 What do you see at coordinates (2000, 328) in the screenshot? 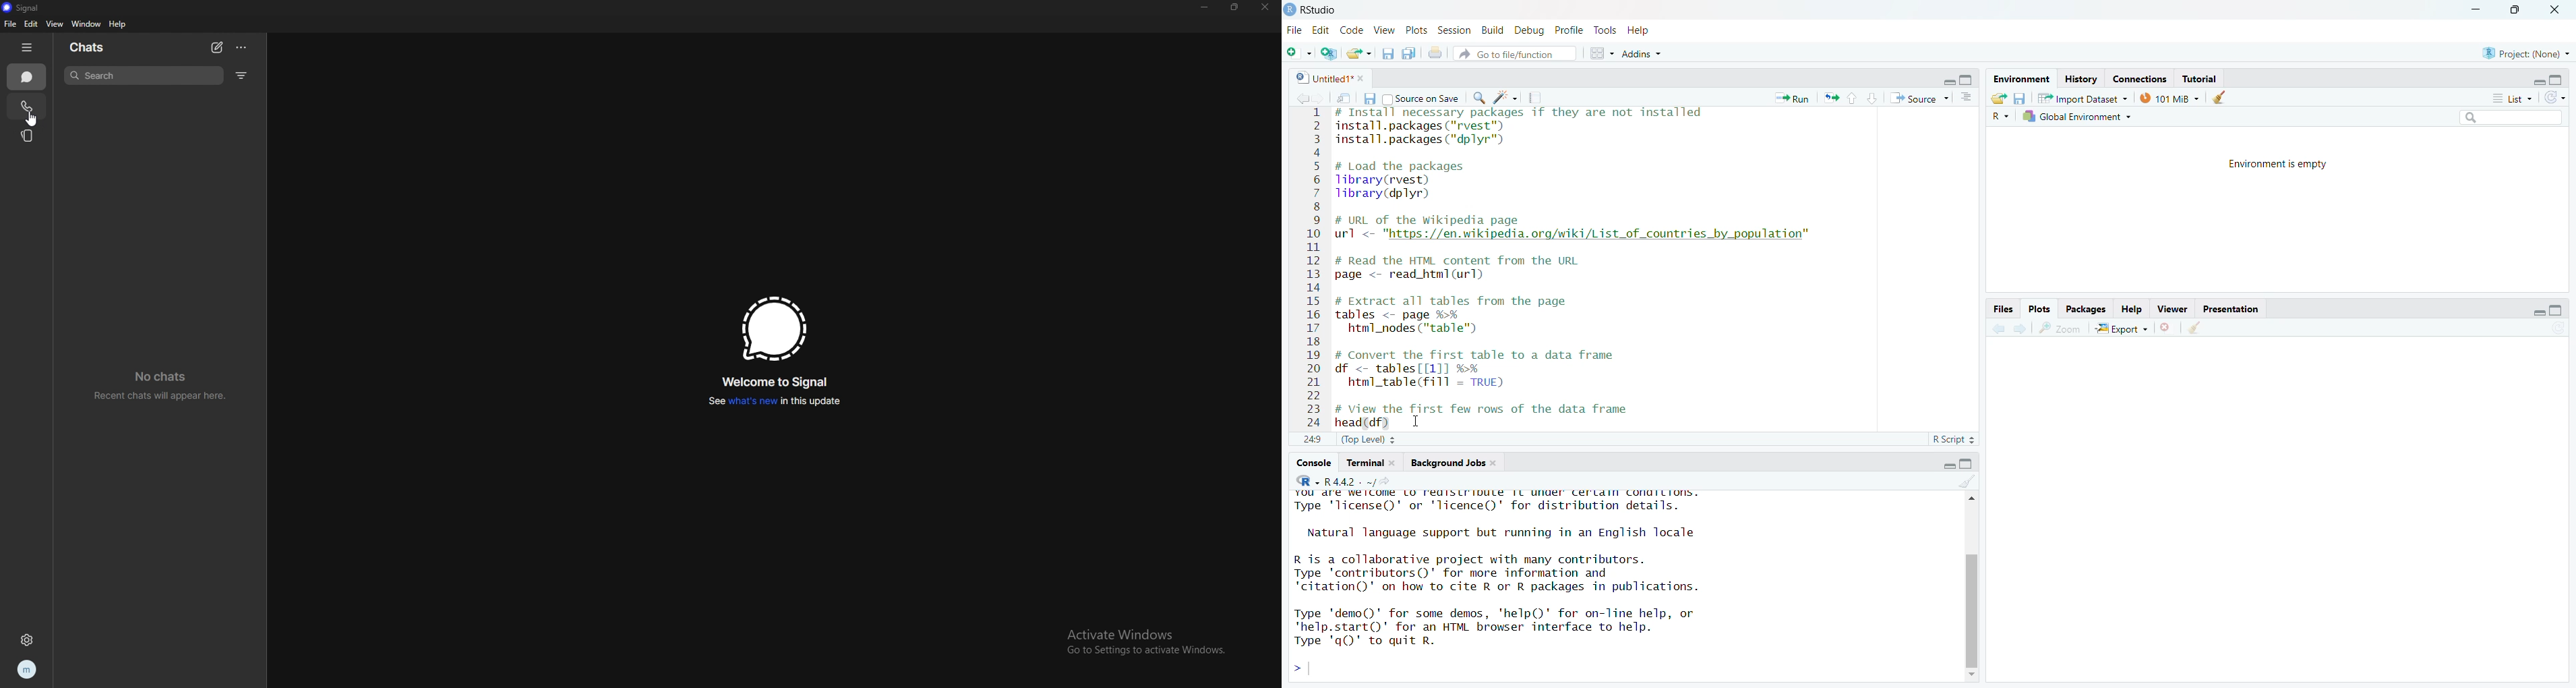
I see `back` at bounding box center [2000, 328].